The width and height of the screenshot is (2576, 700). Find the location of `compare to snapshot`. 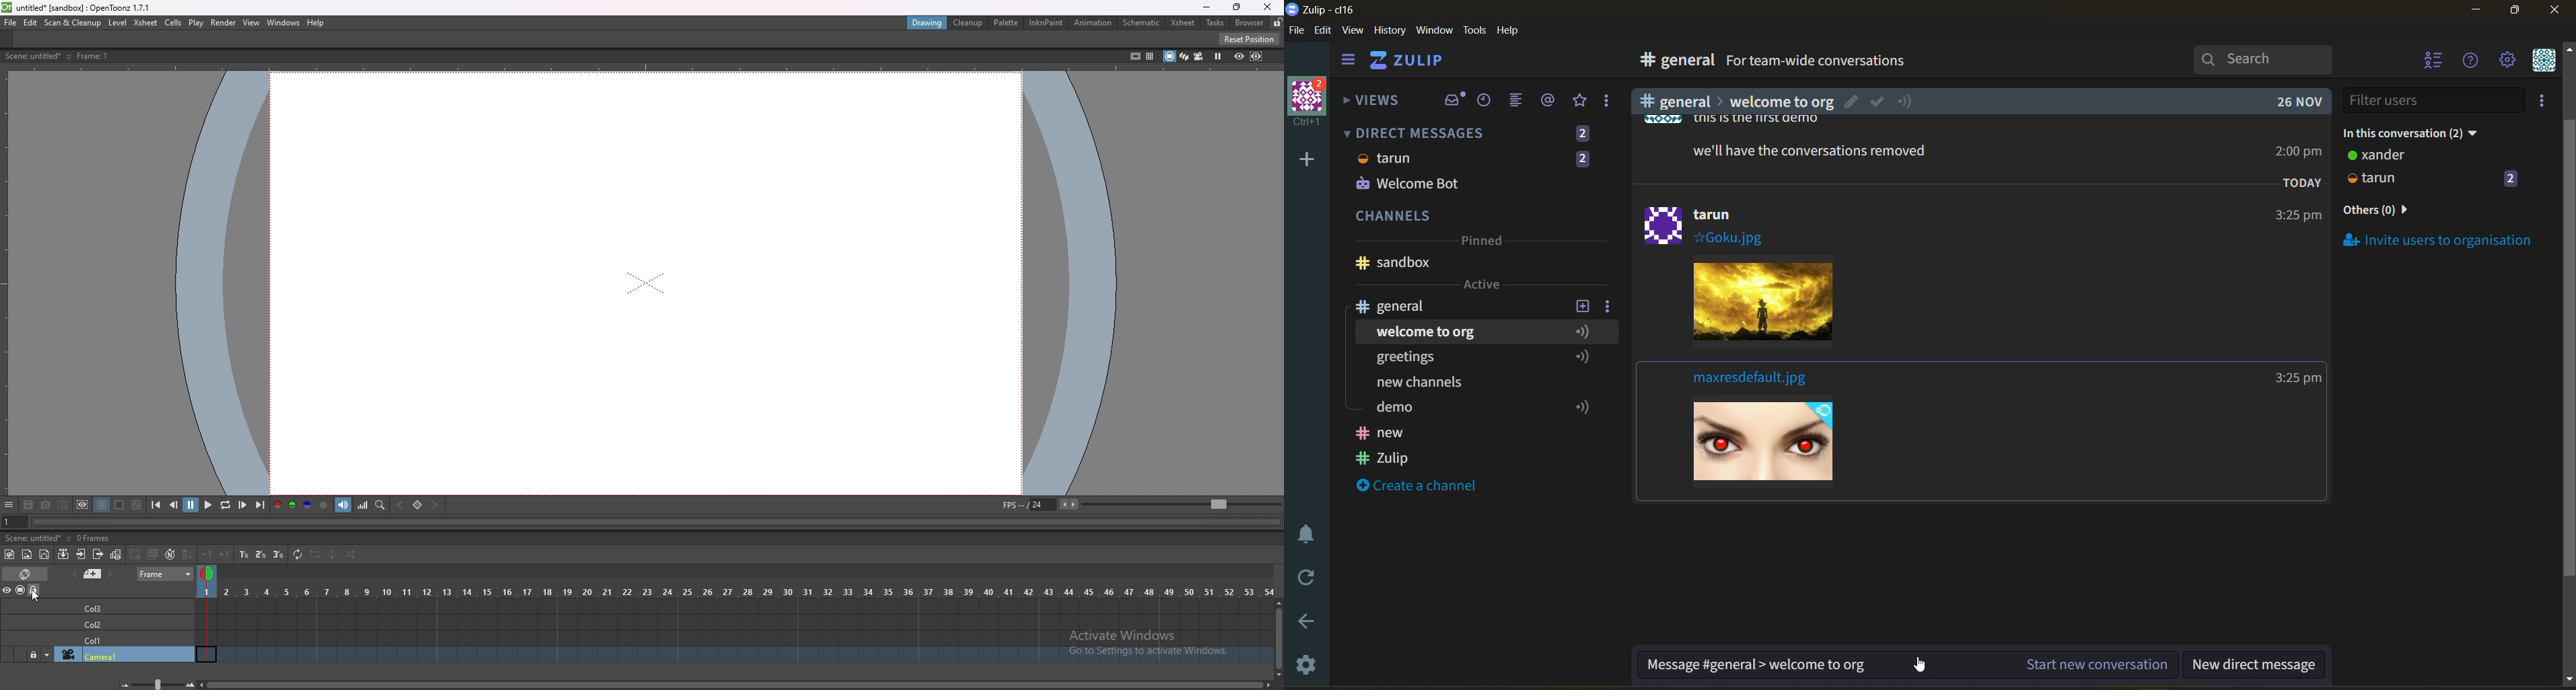

compare to snapshot is located at coordinates (64, 505).